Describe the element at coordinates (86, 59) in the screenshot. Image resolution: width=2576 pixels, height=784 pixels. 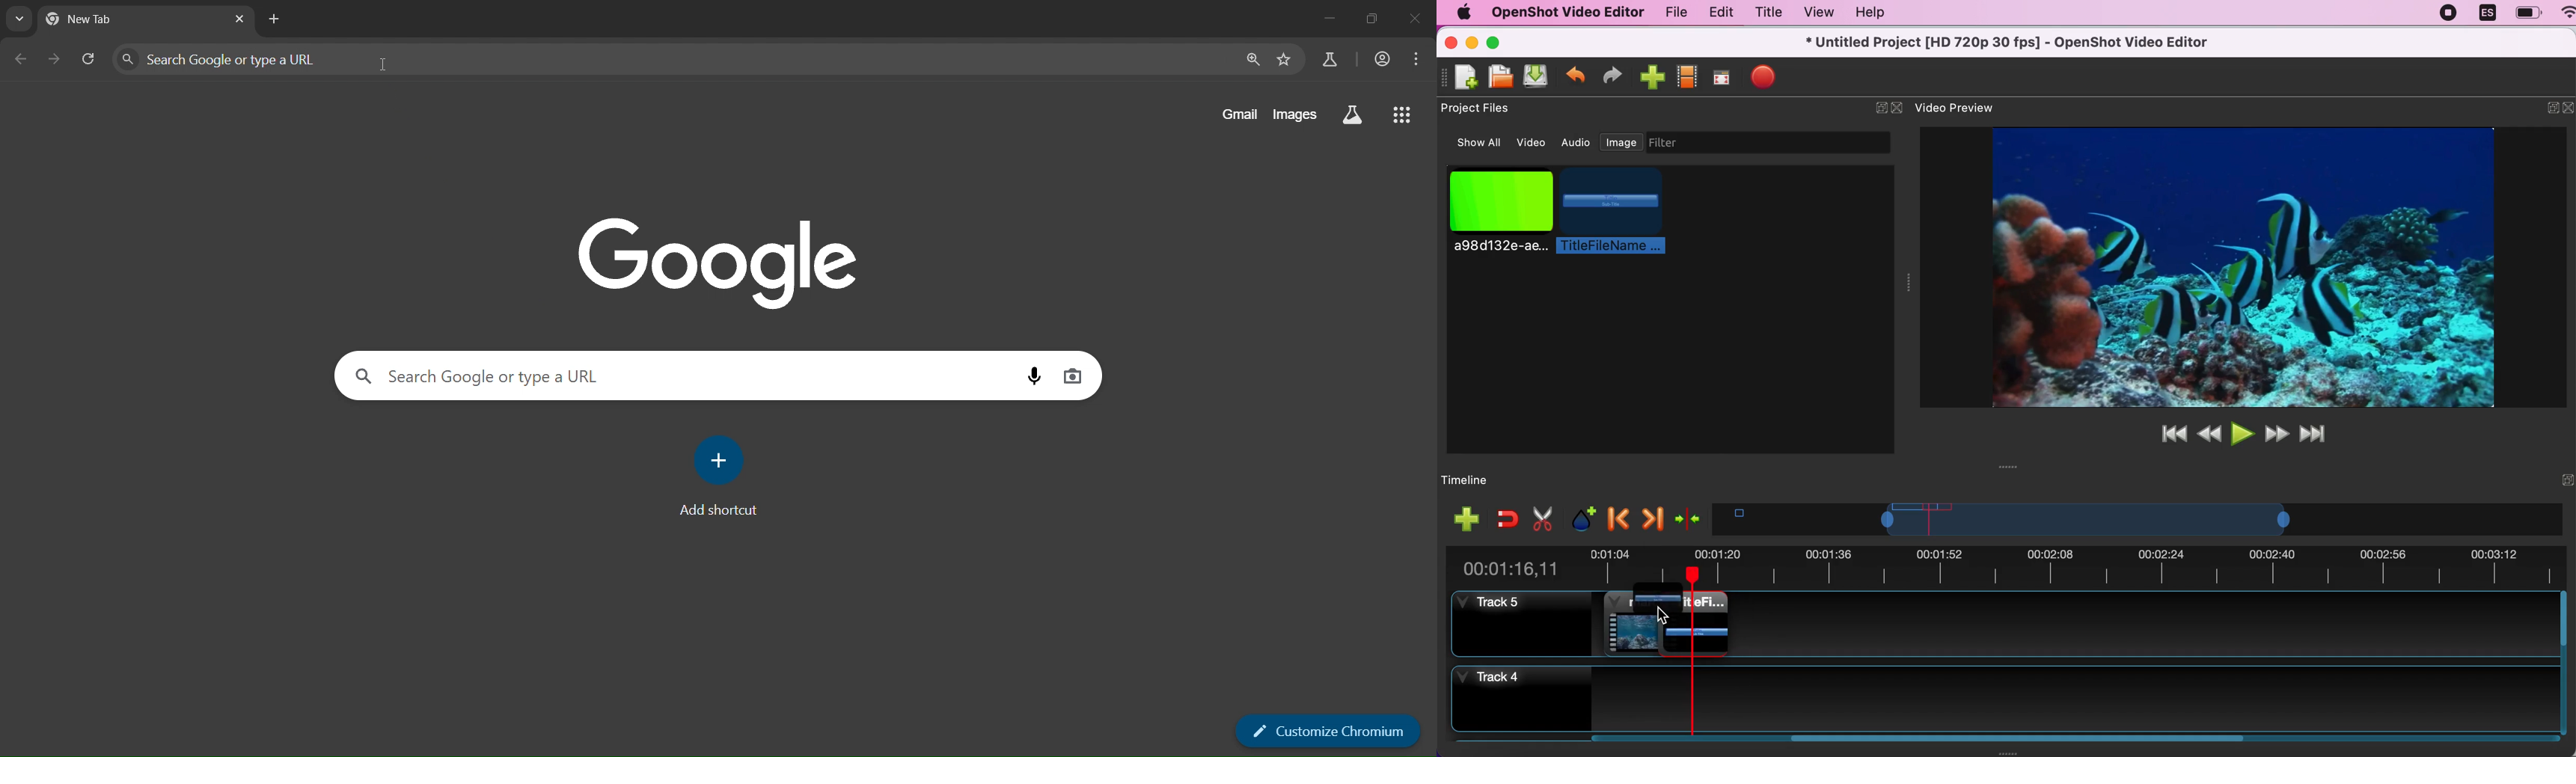
I see `reload page` at that location.